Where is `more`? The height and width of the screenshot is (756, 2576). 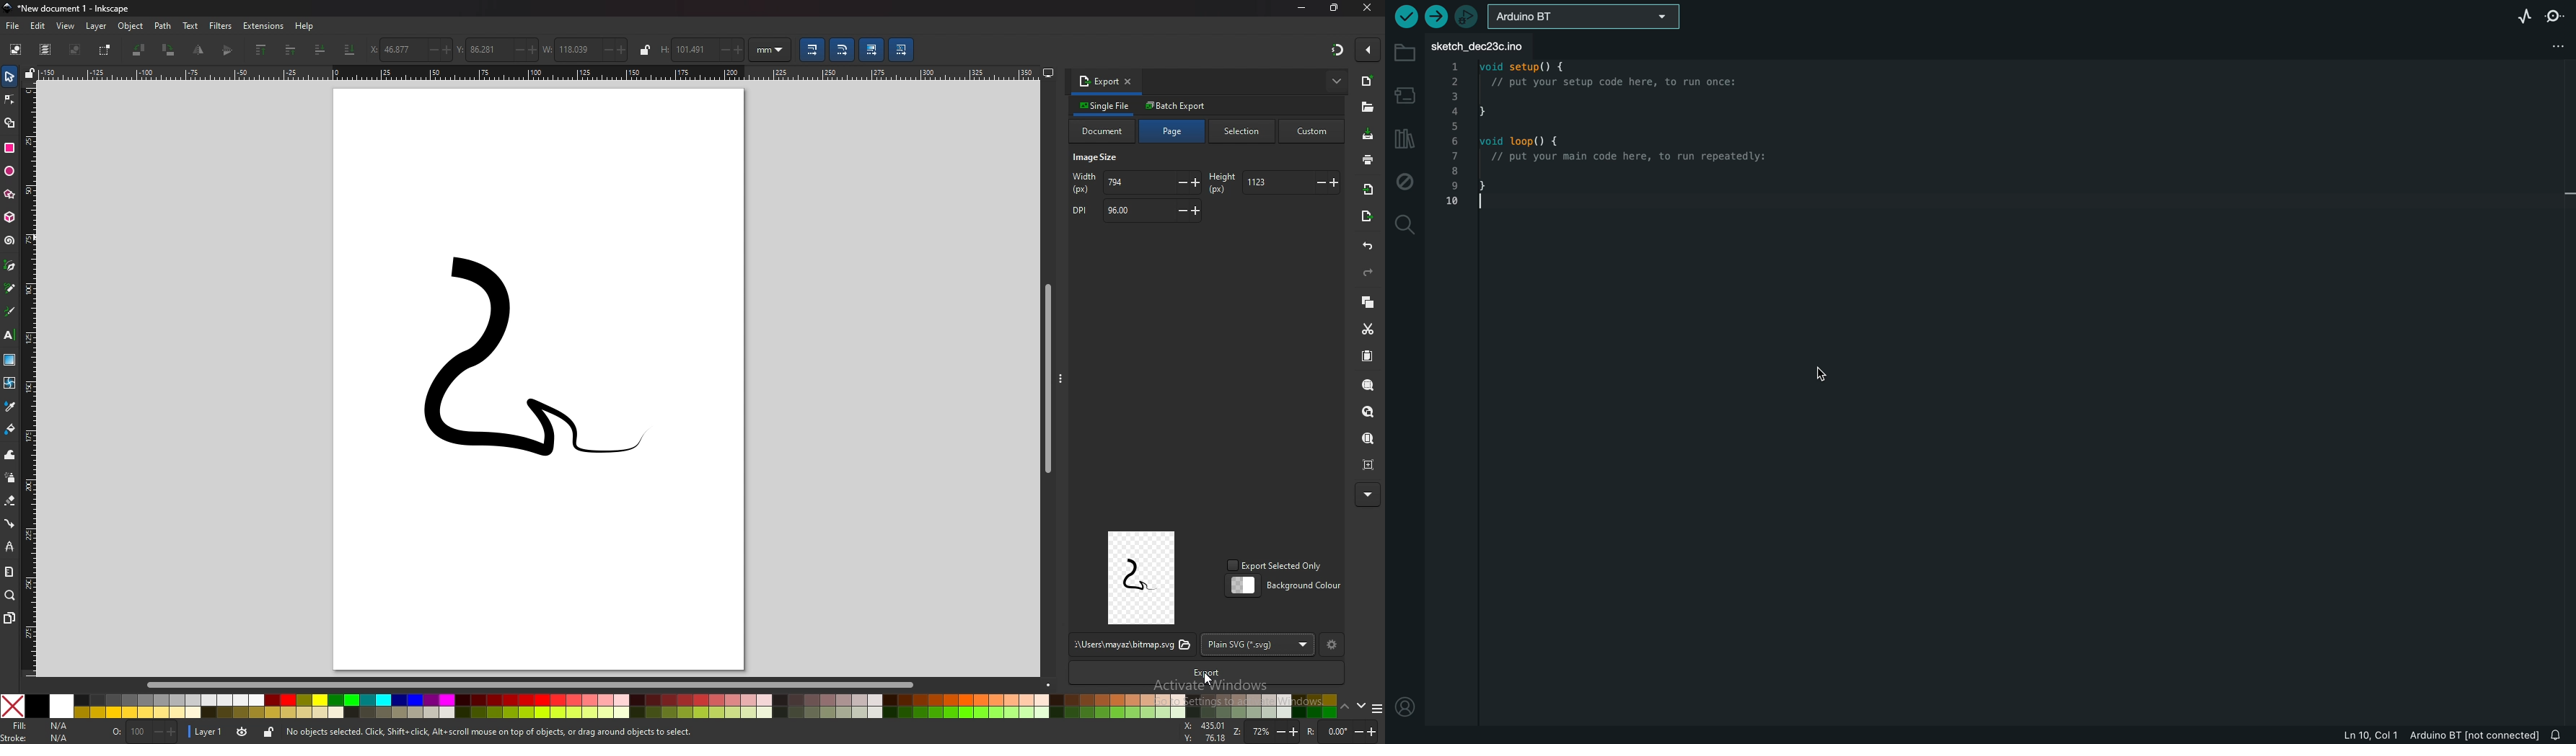 more is located at coordinates (1366, 495).